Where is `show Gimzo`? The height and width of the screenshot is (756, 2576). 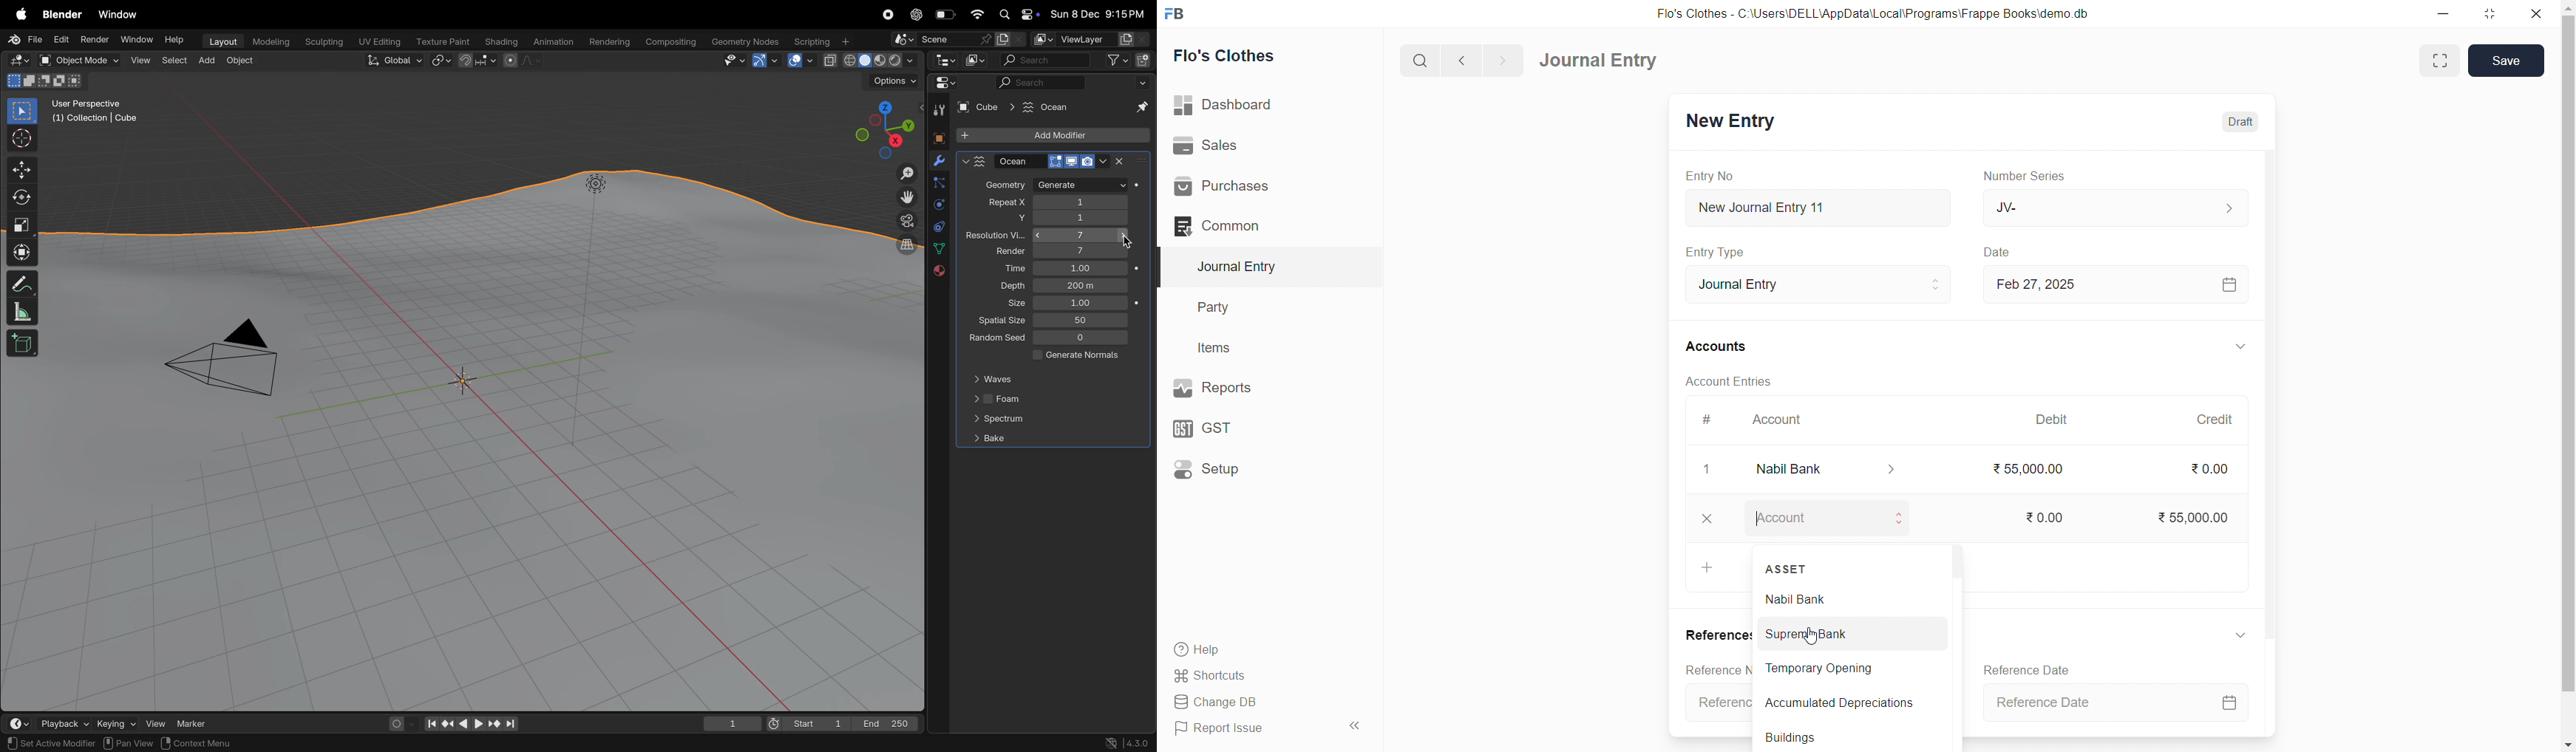
show Gimzo is located at coordinates (764, 62).